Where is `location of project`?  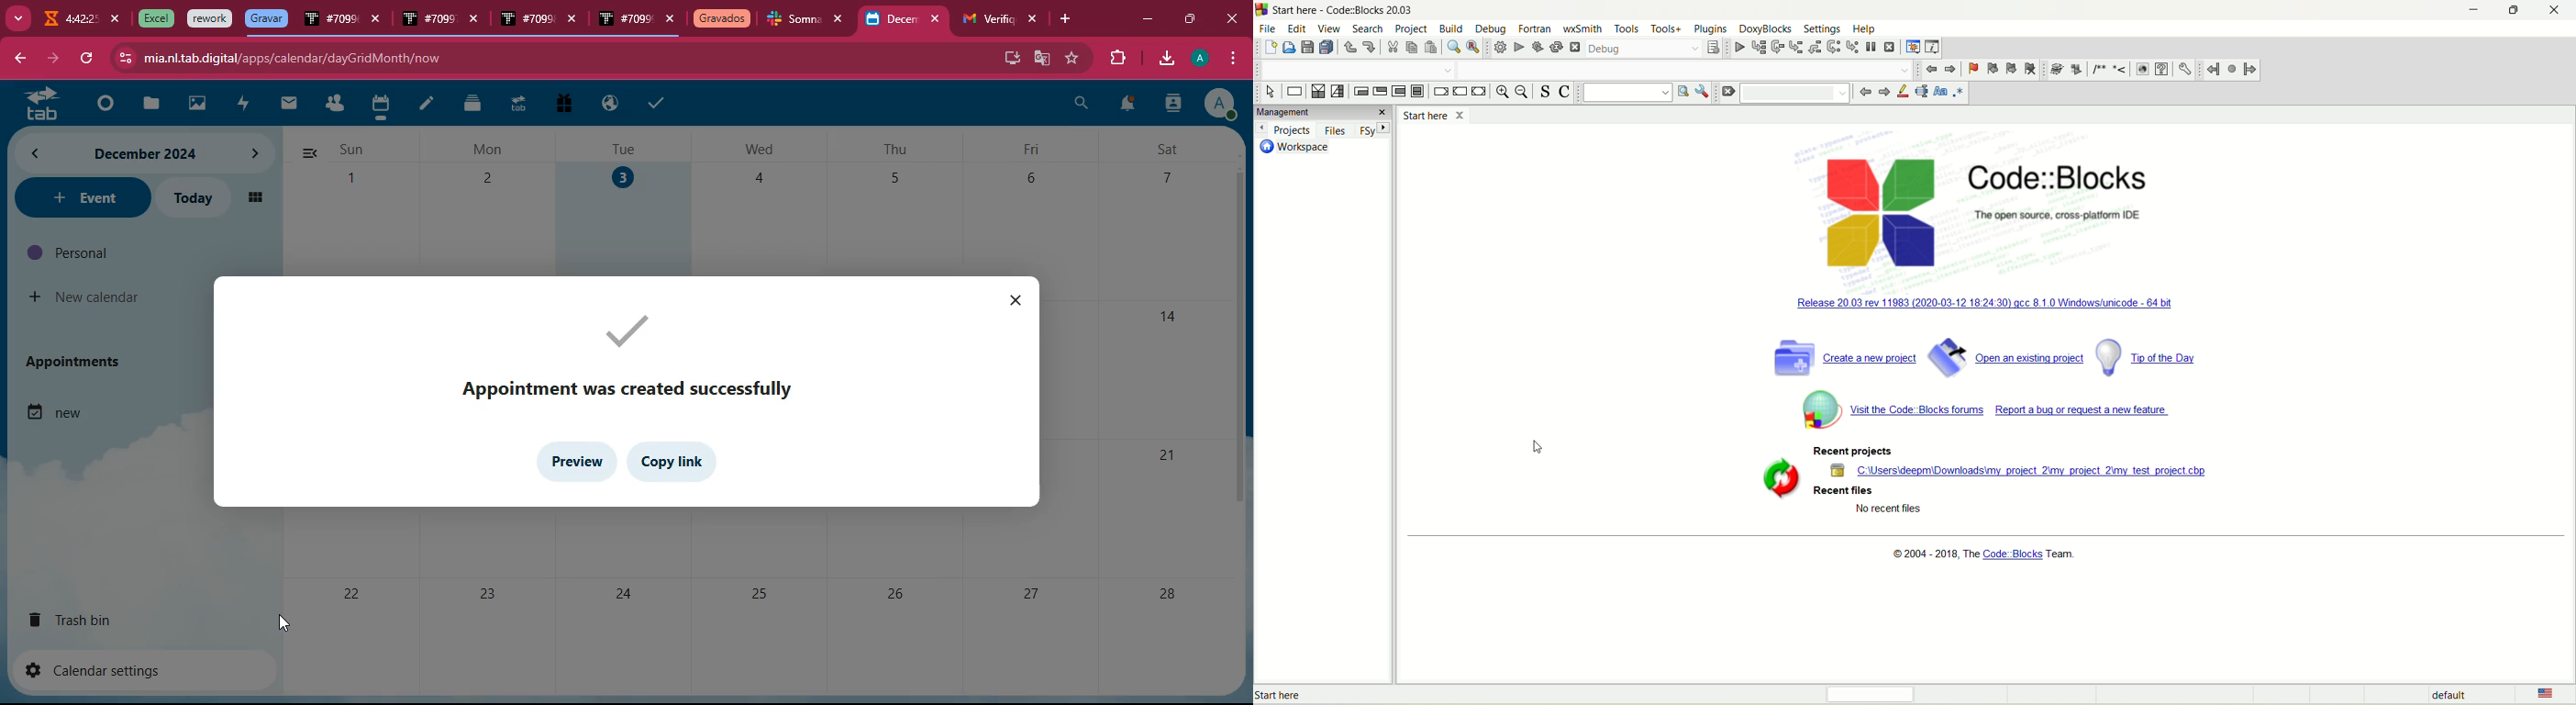 location of project is located at coordinates (2025, 471).